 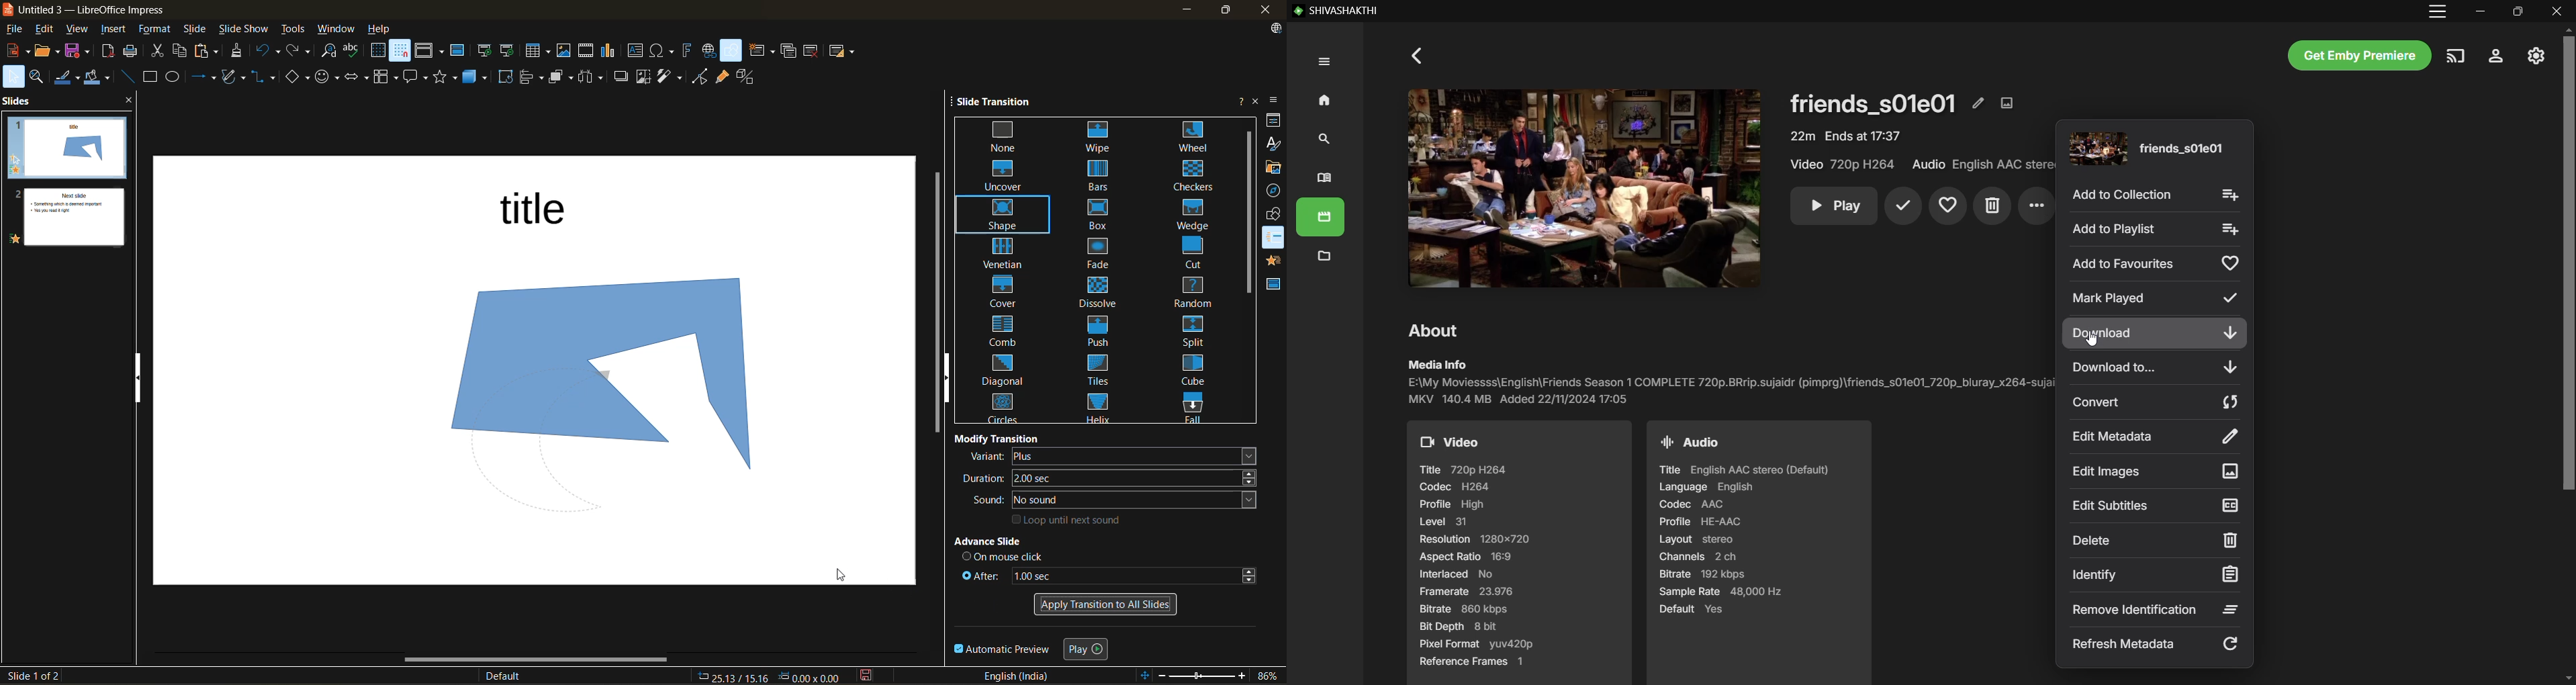 I want to click on properties, so click(x=1273, y=123).